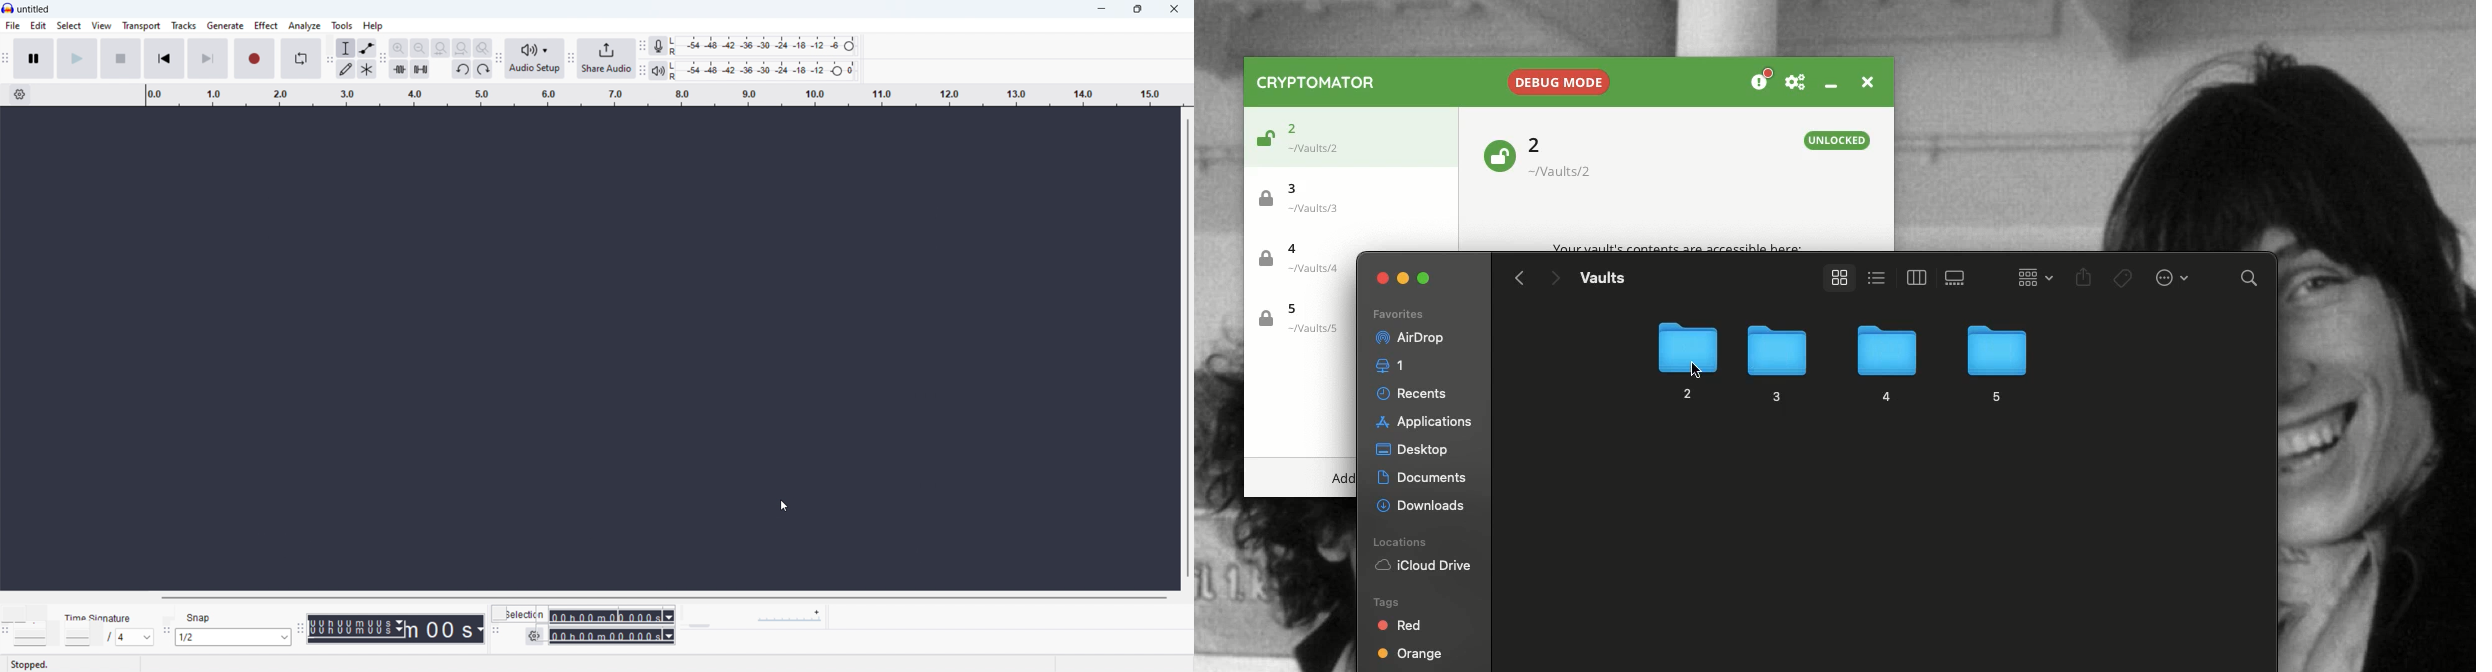  I want to click on toggle snap, so click(194, 618).